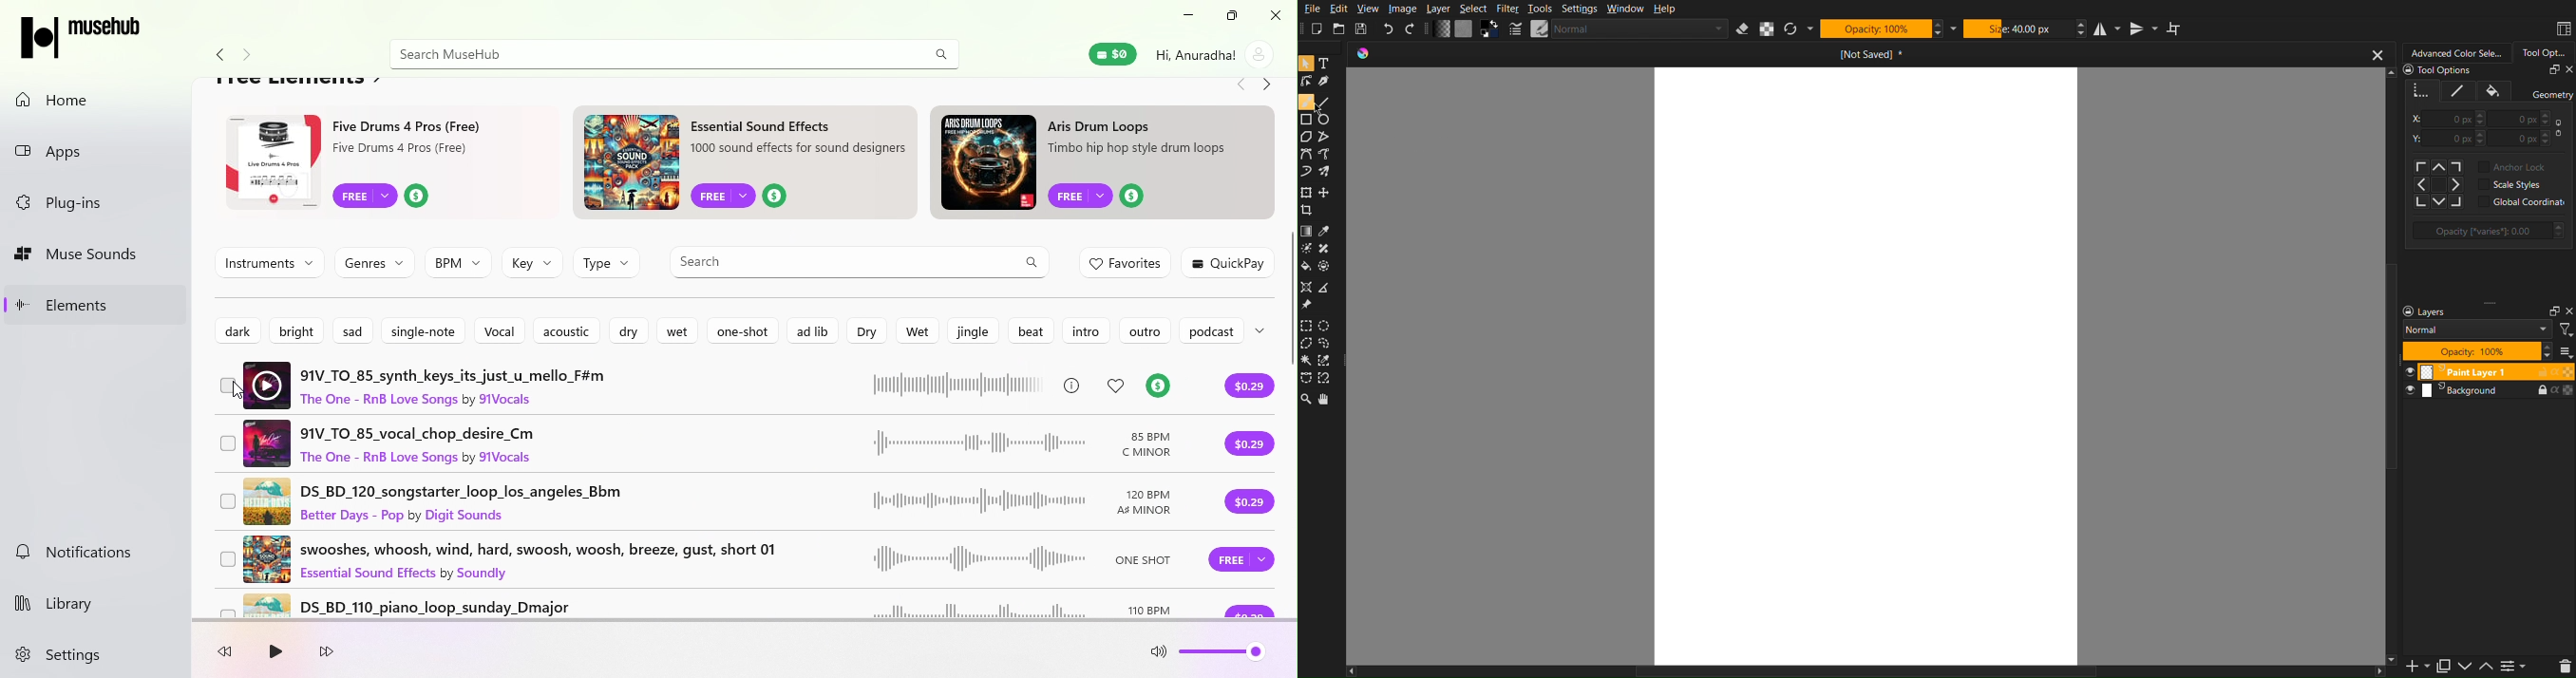 The height and width of the screenshot is (700, 2576). I want to click on Search bar, so click(859, 262).